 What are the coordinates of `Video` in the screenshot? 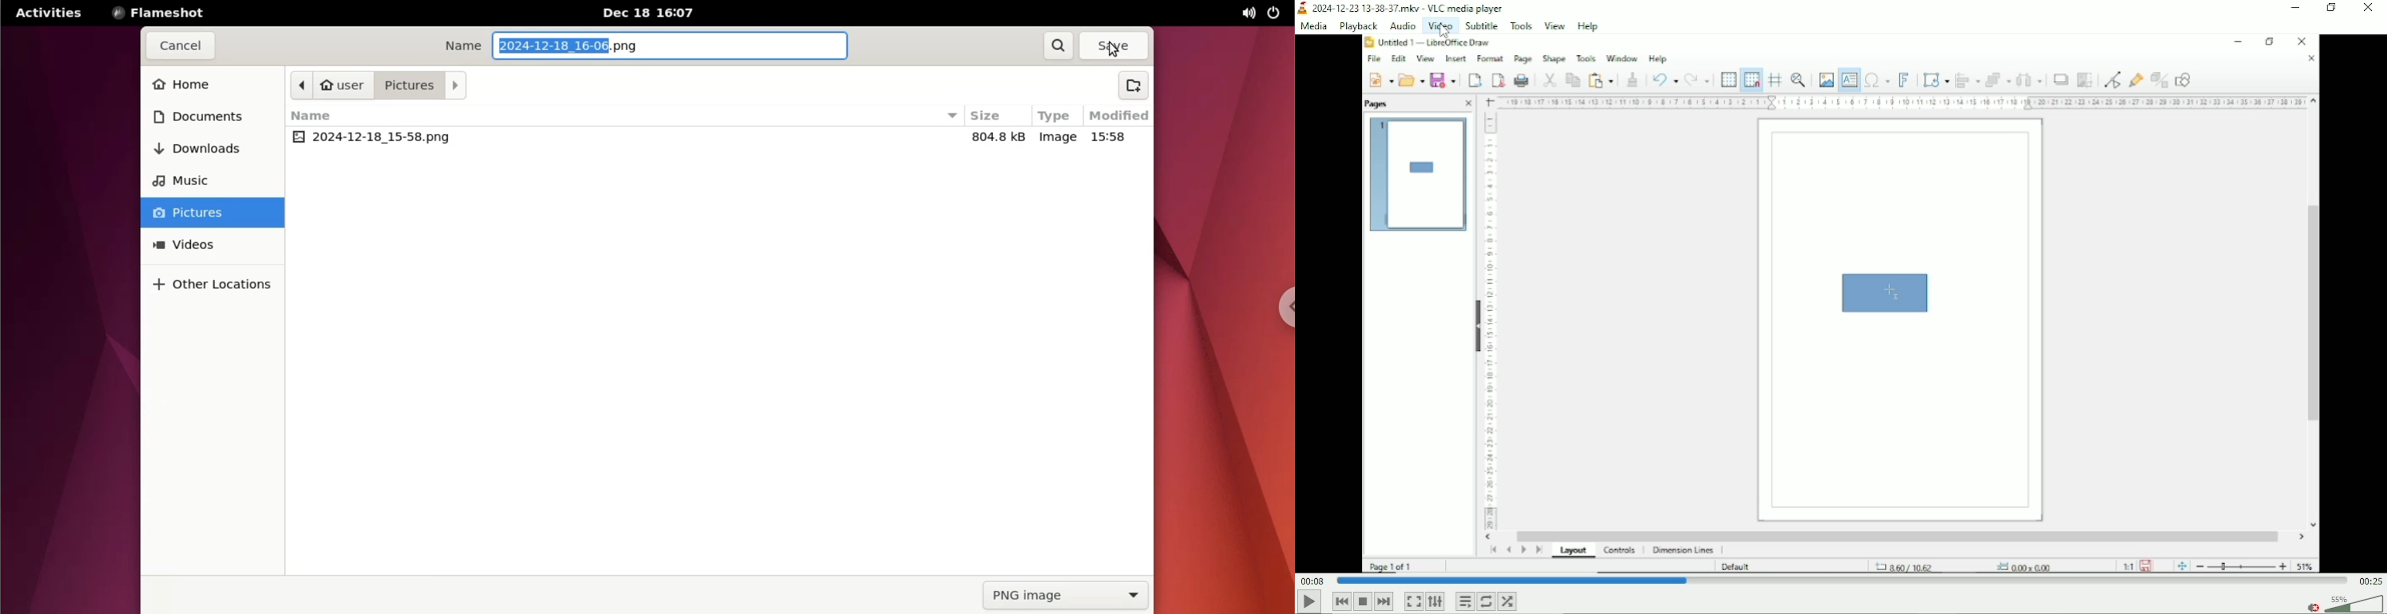 It's located at (1440, 27).